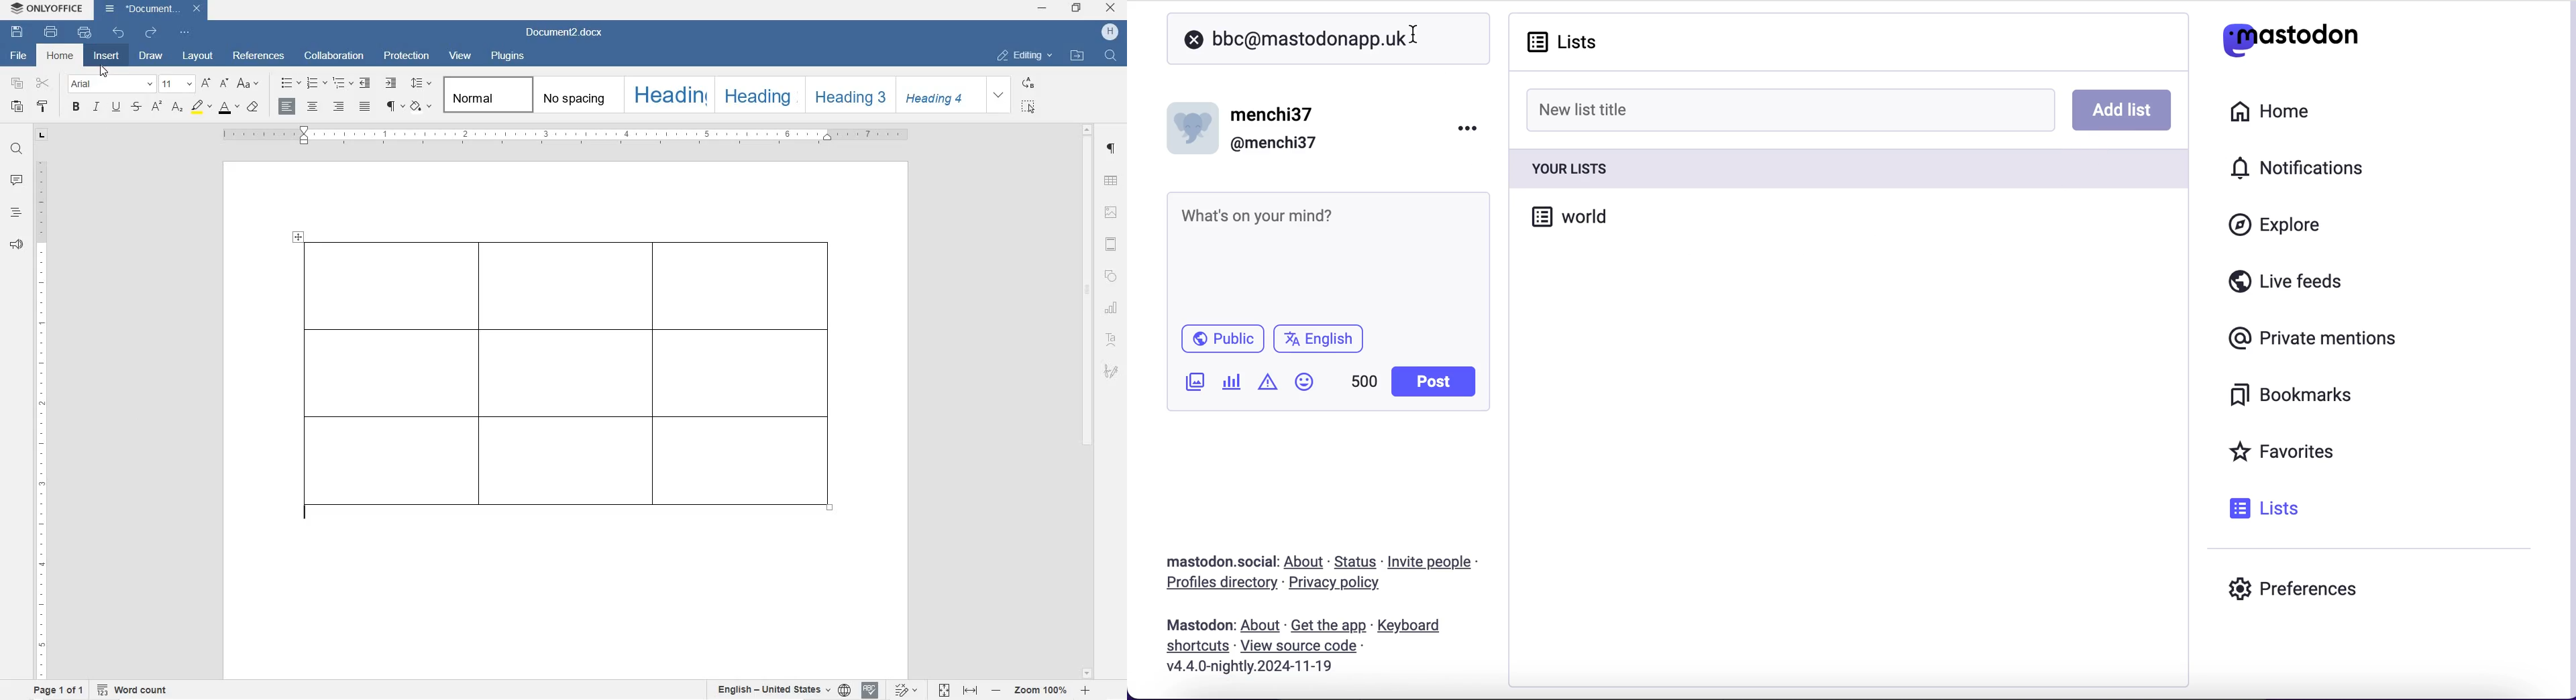  Describe the element at coordinates (136, 107) in the screenshot. I see `strikethrough` at that location.